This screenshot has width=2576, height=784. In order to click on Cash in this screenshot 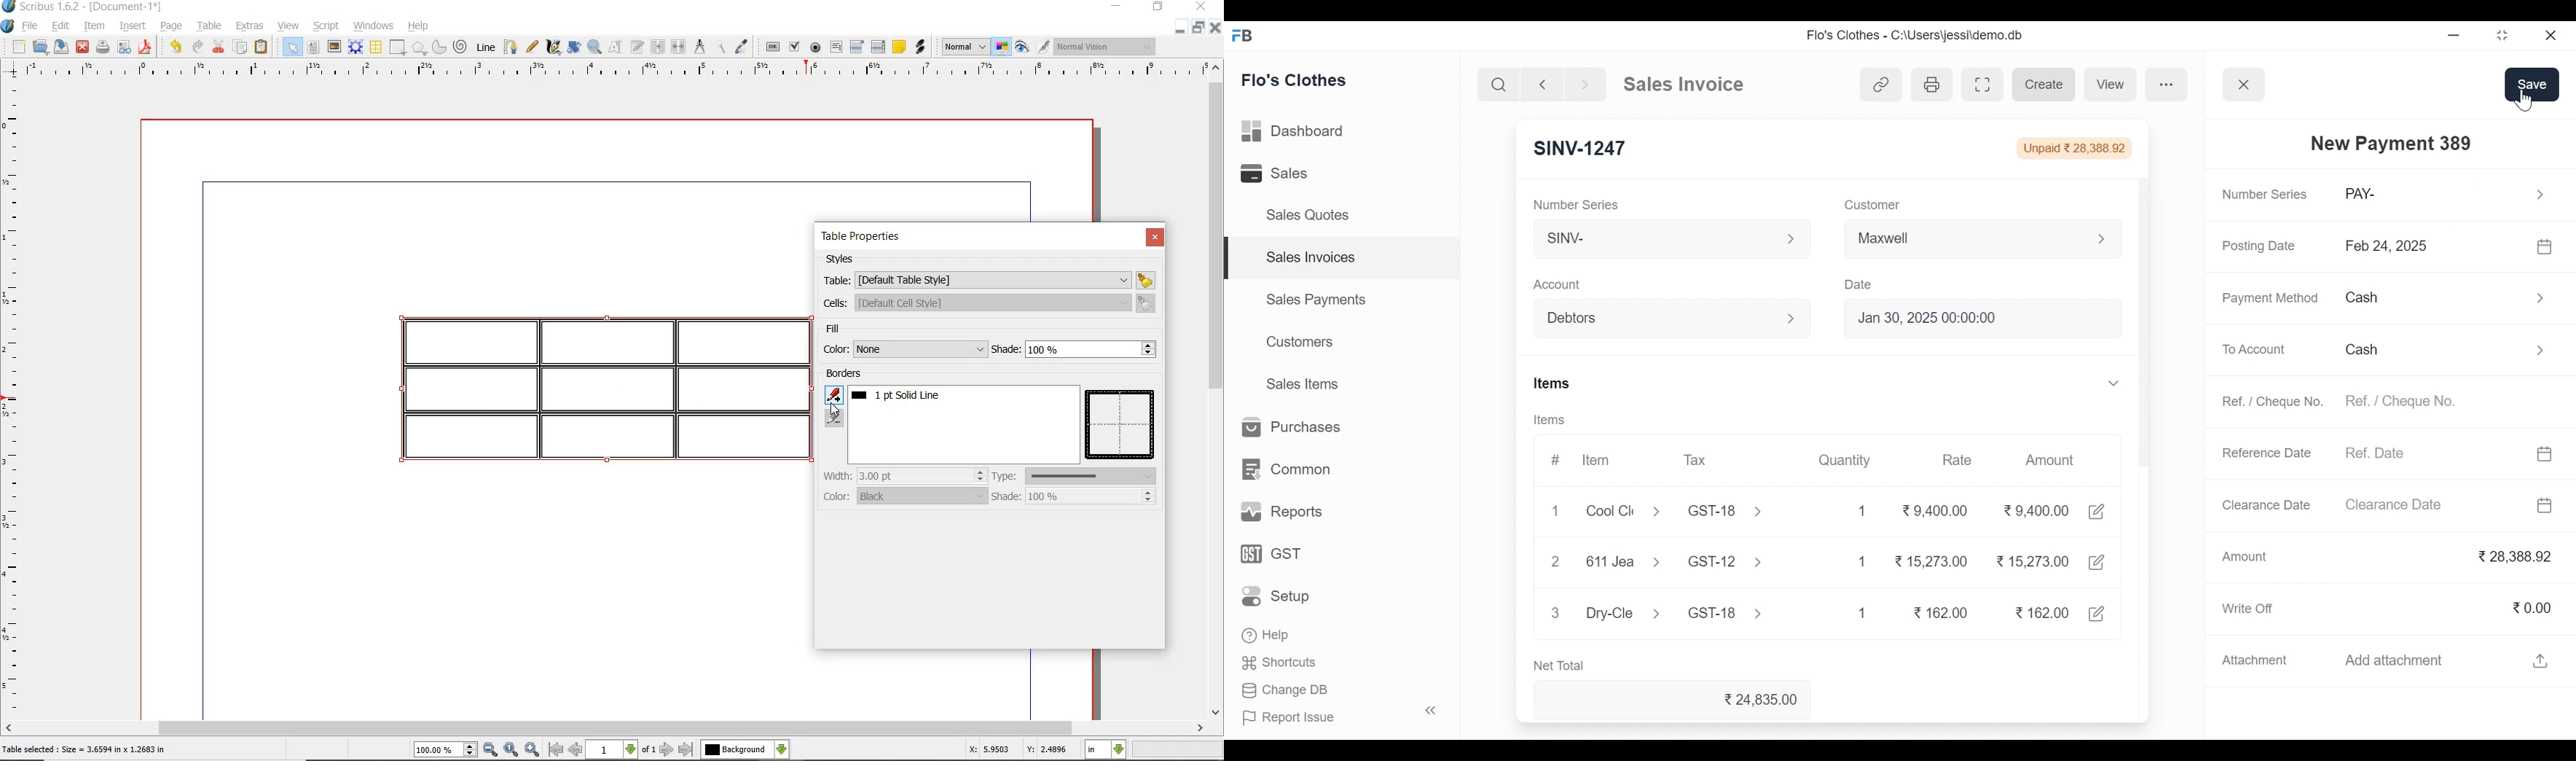, I will do `click(2370, 297)`.